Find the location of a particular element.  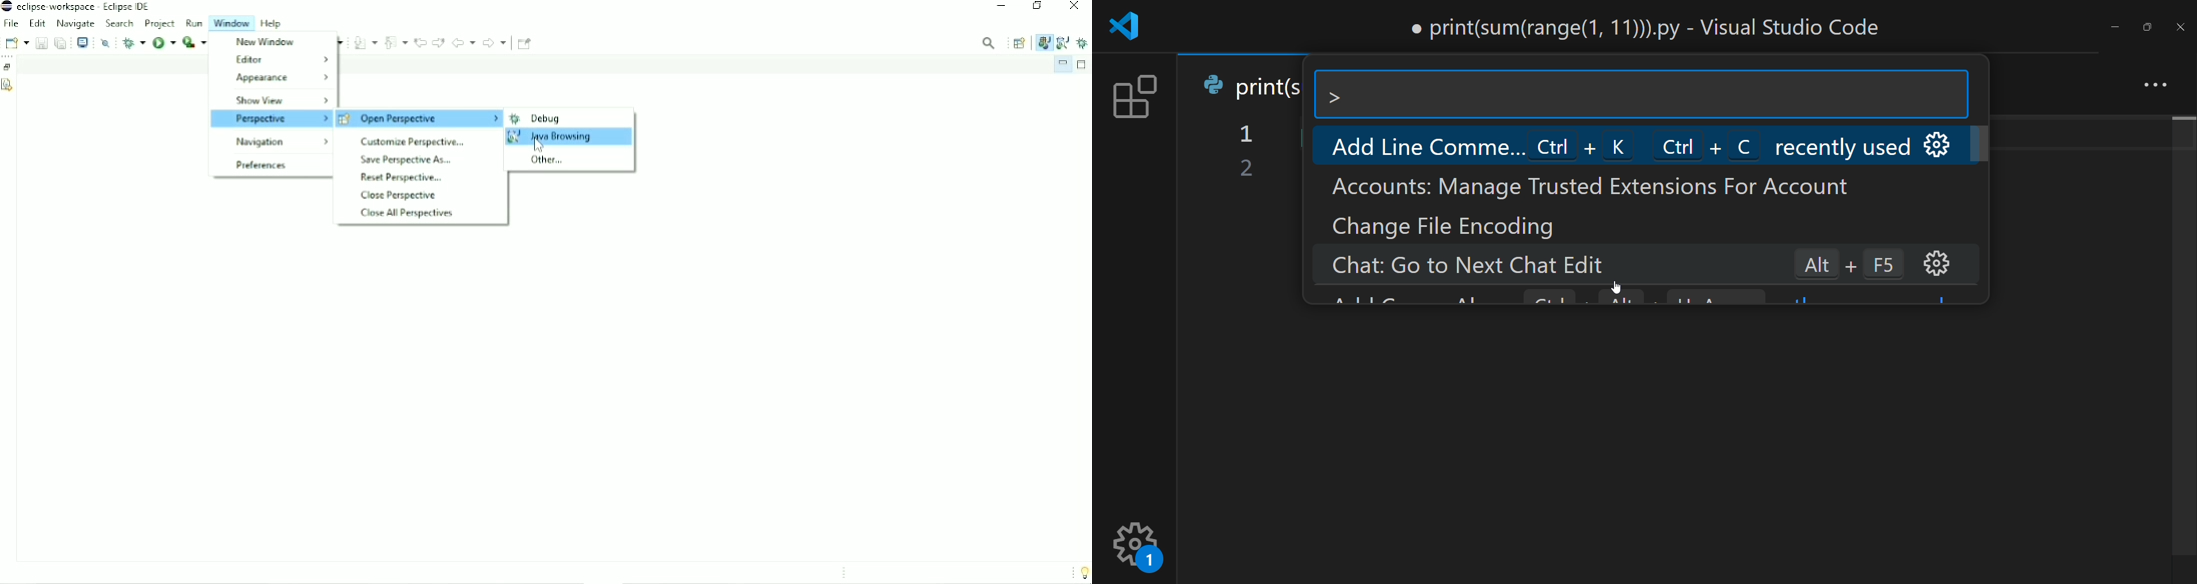

Save all is located at coordinates (60, 42).